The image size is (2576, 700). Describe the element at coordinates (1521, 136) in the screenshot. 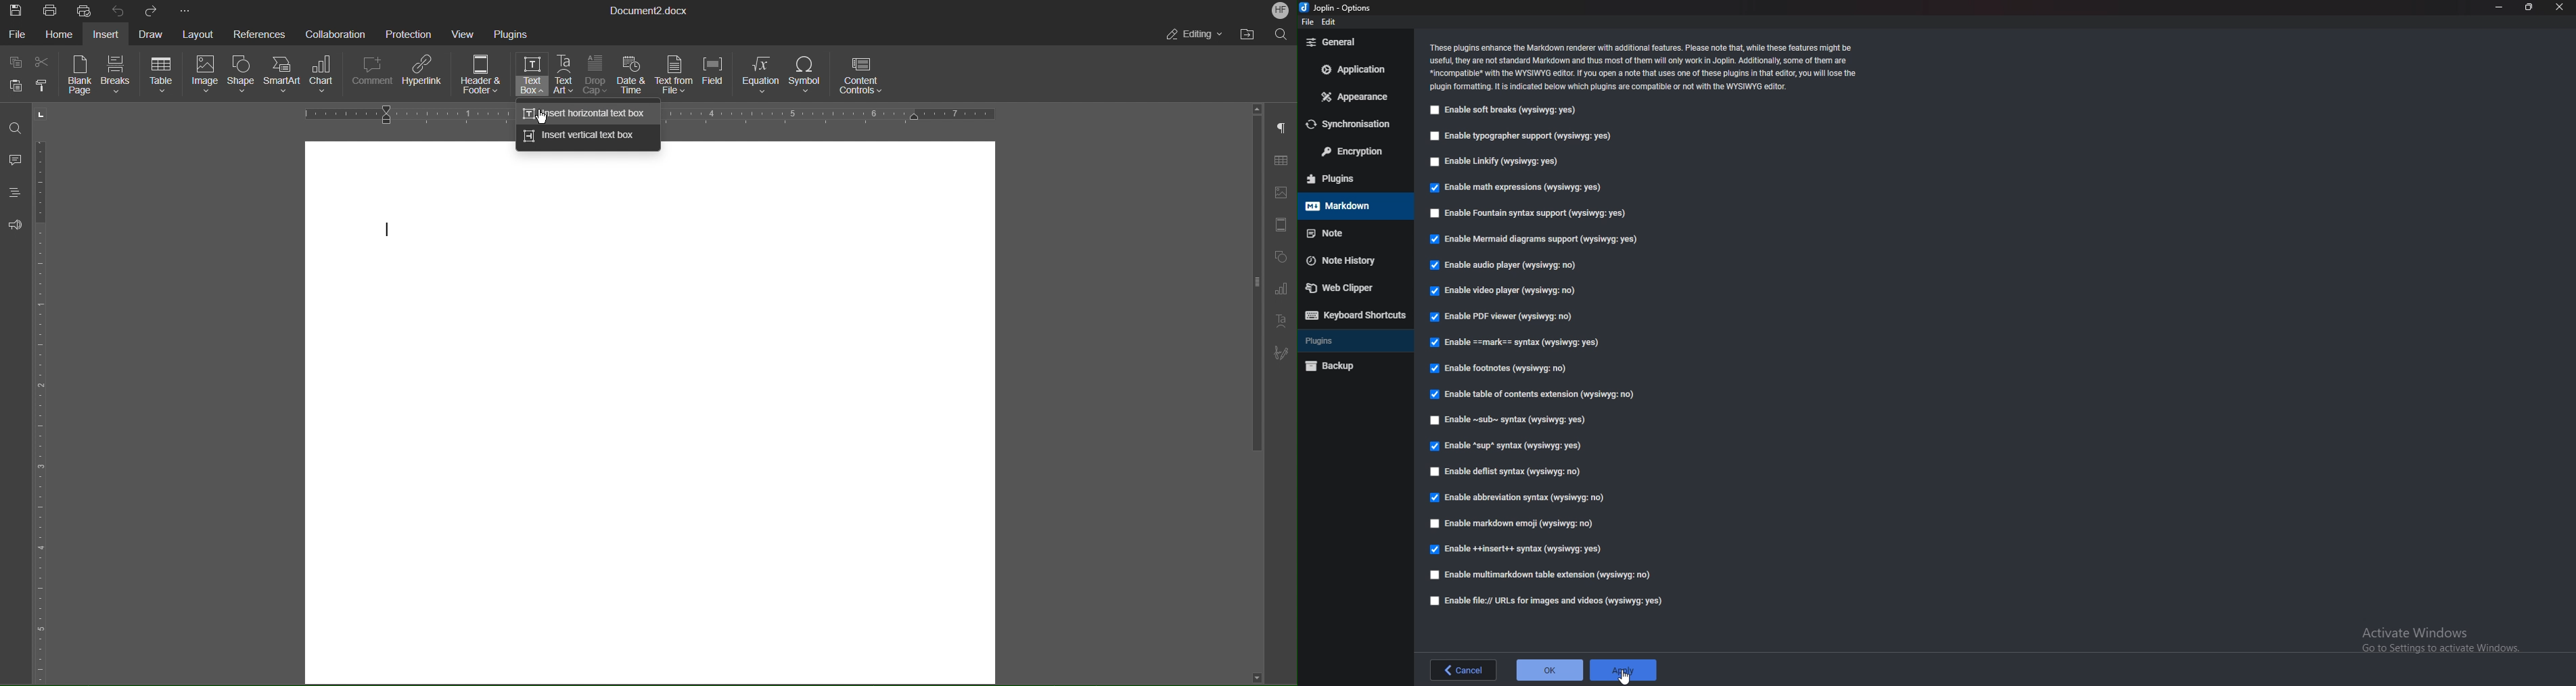

I see `Enable typographer support` at that location.